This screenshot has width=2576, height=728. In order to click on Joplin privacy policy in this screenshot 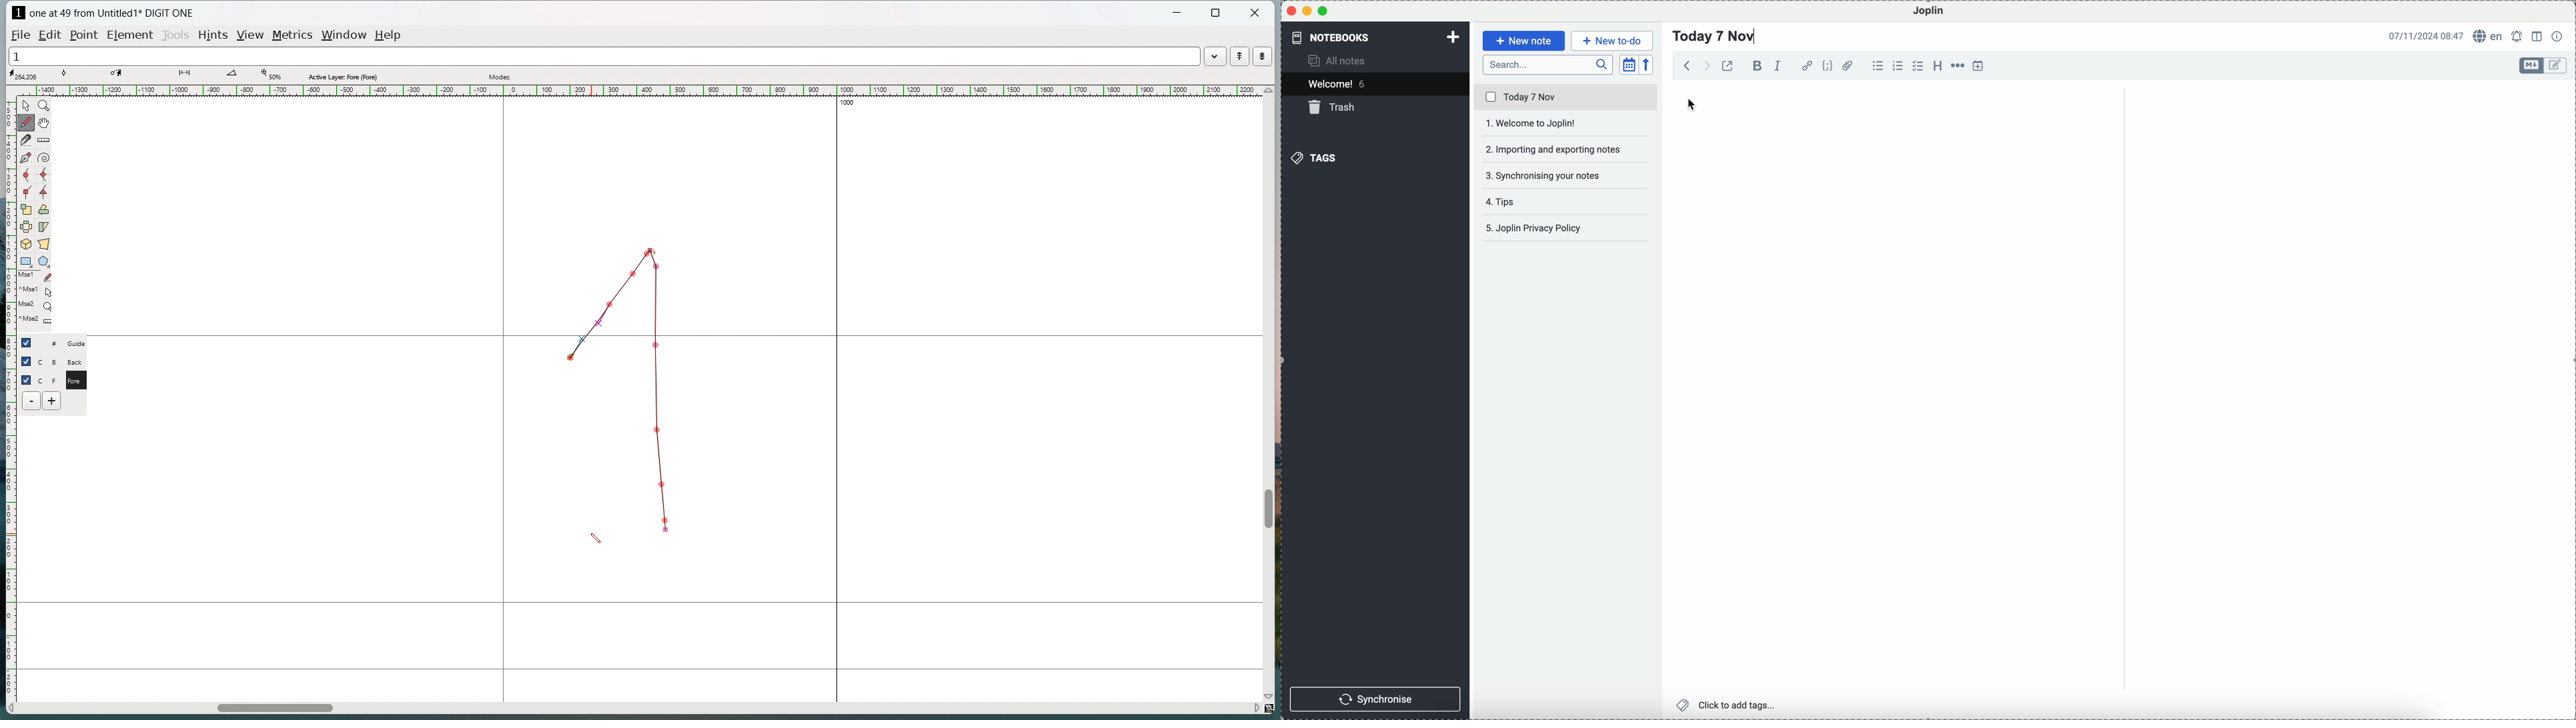, I will do `click(1561, 228)`.